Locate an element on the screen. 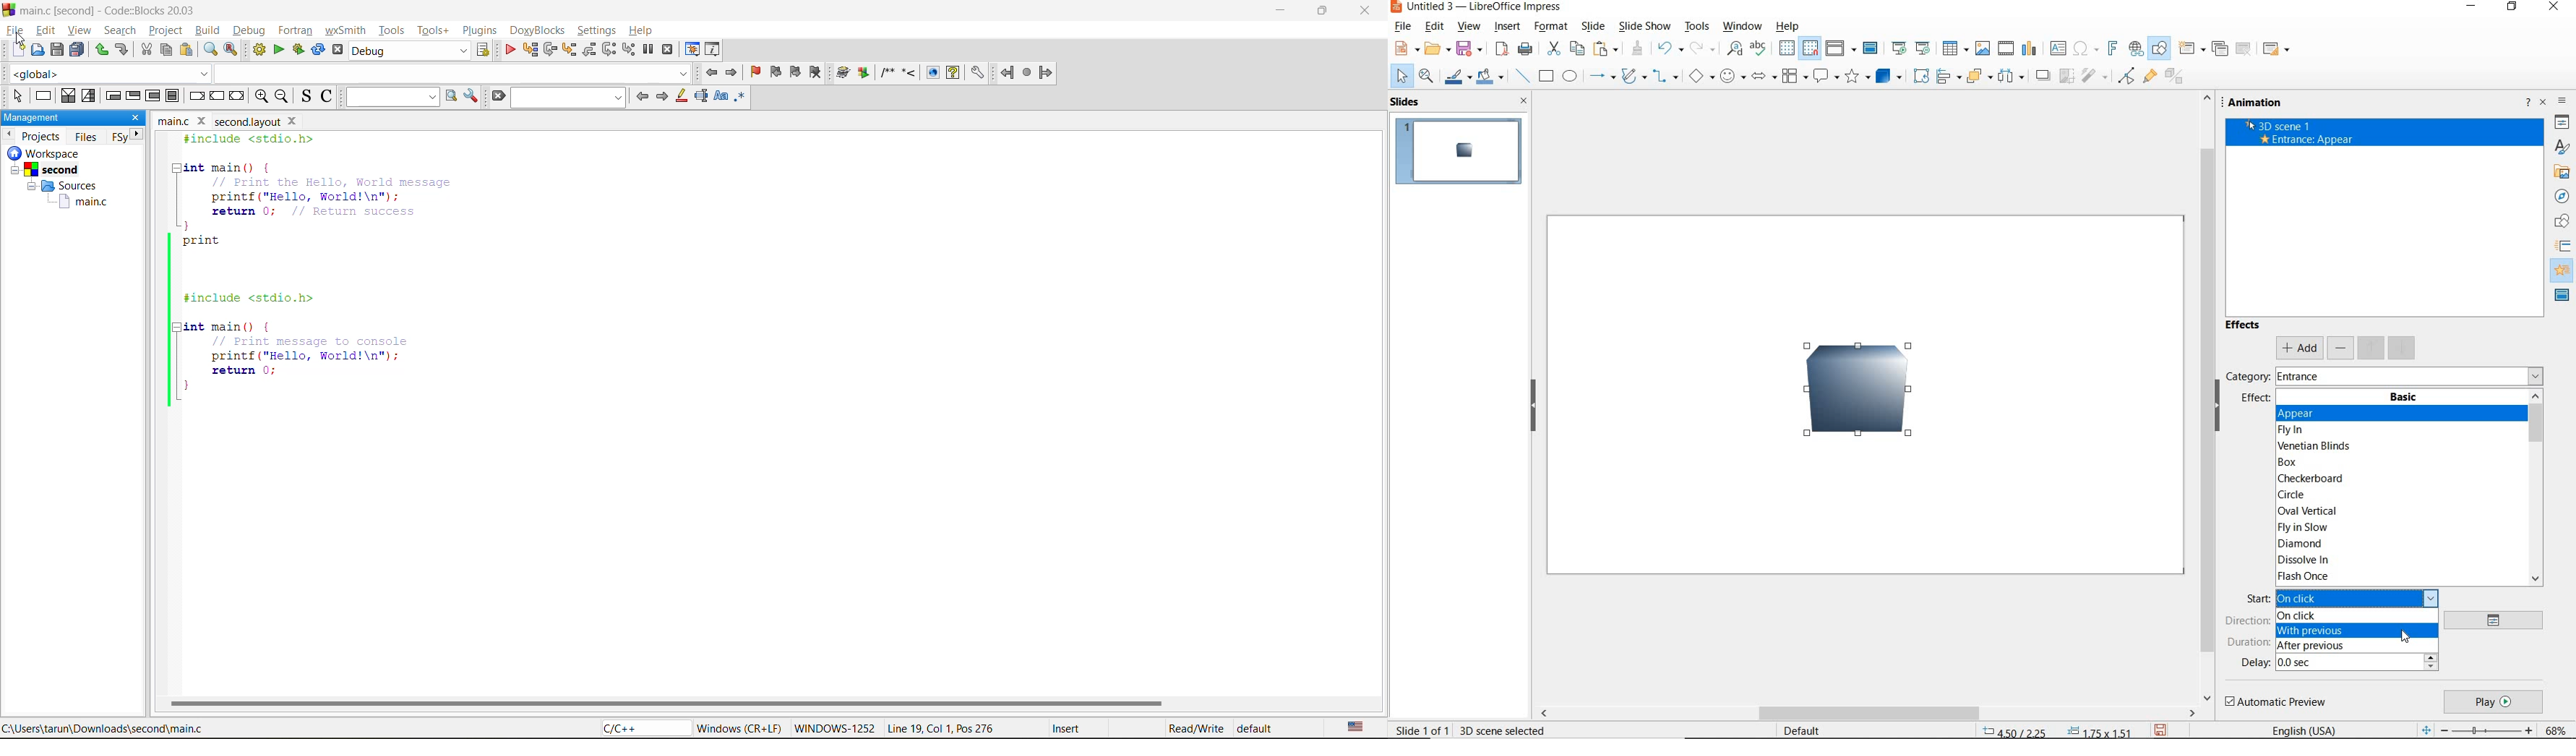  clone formatting is located at coordinates (1639, 49).